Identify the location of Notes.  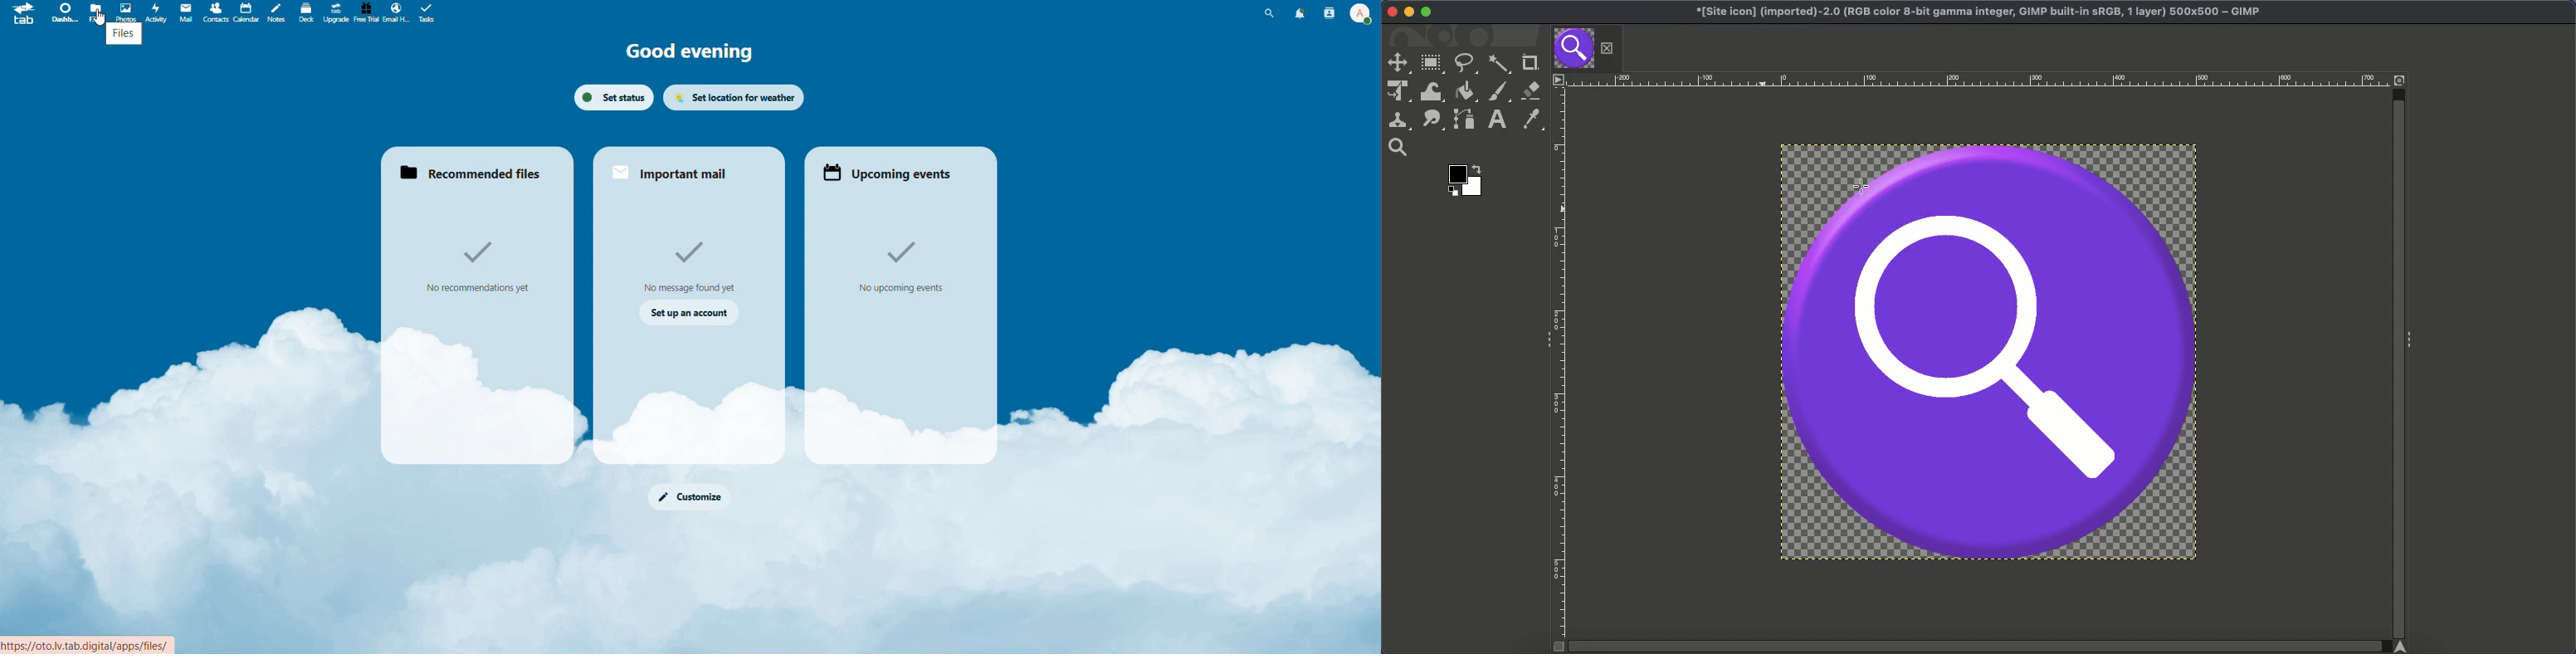
(276, 12).